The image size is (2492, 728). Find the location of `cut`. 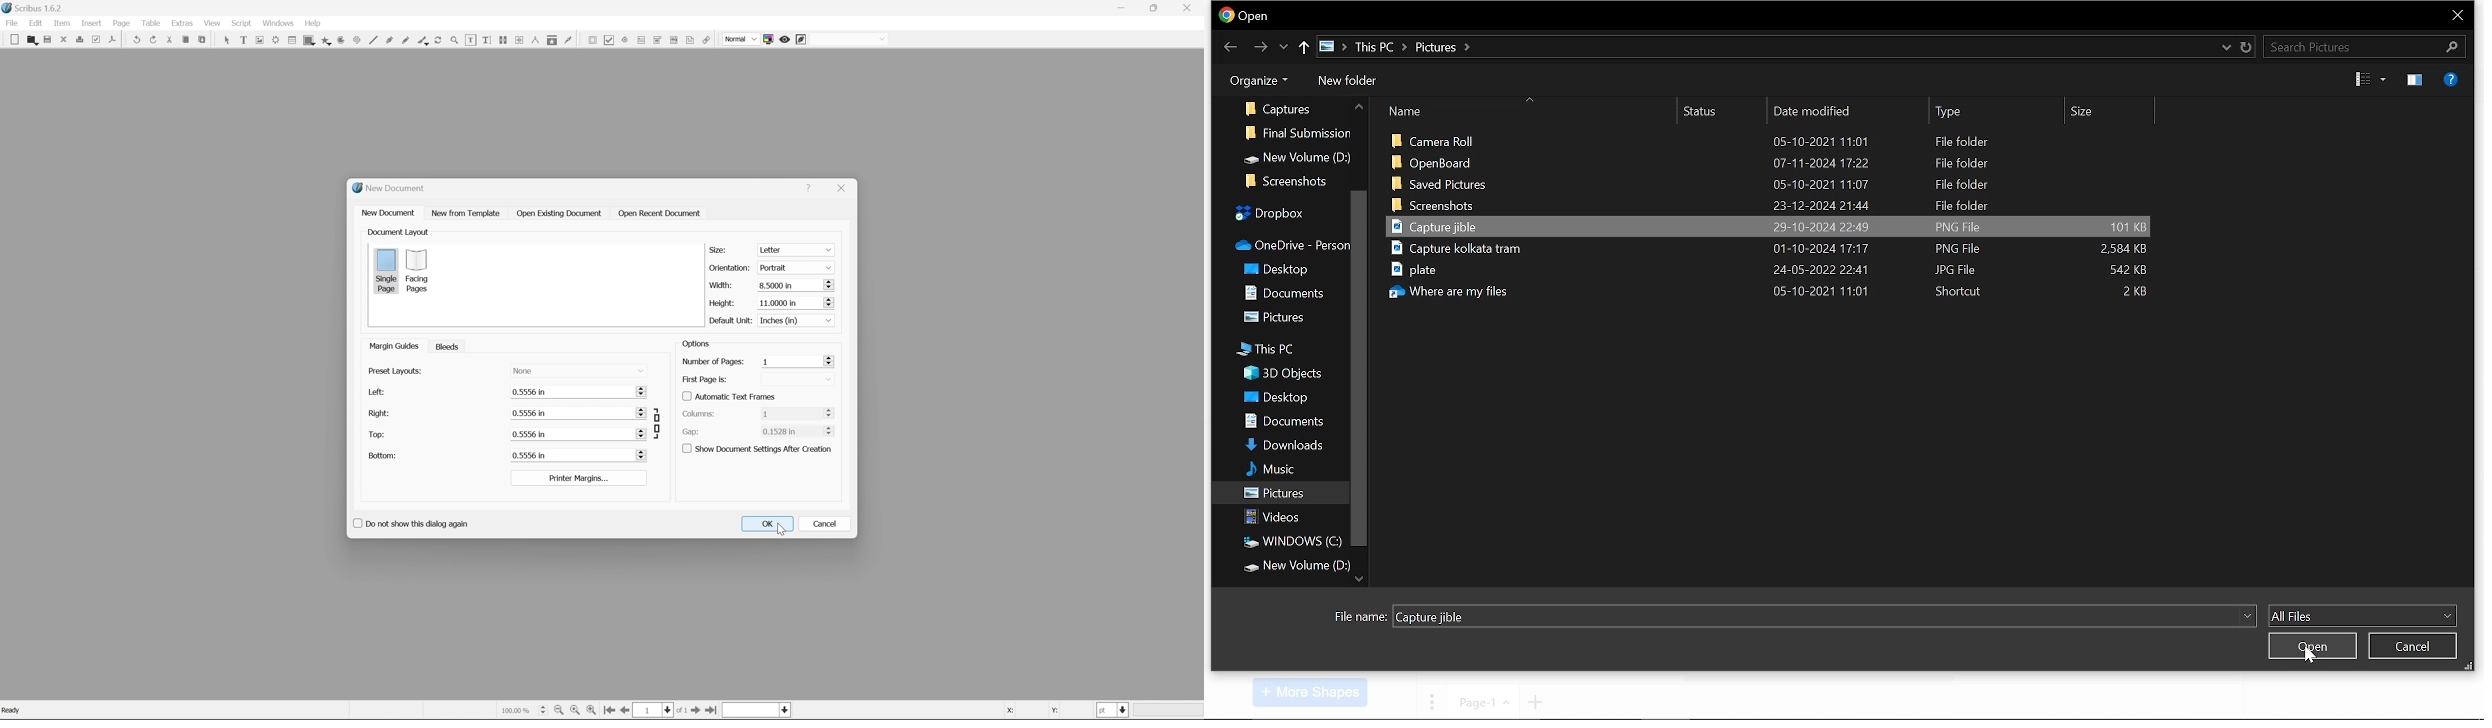

cut is located at coordinates (170, 38).